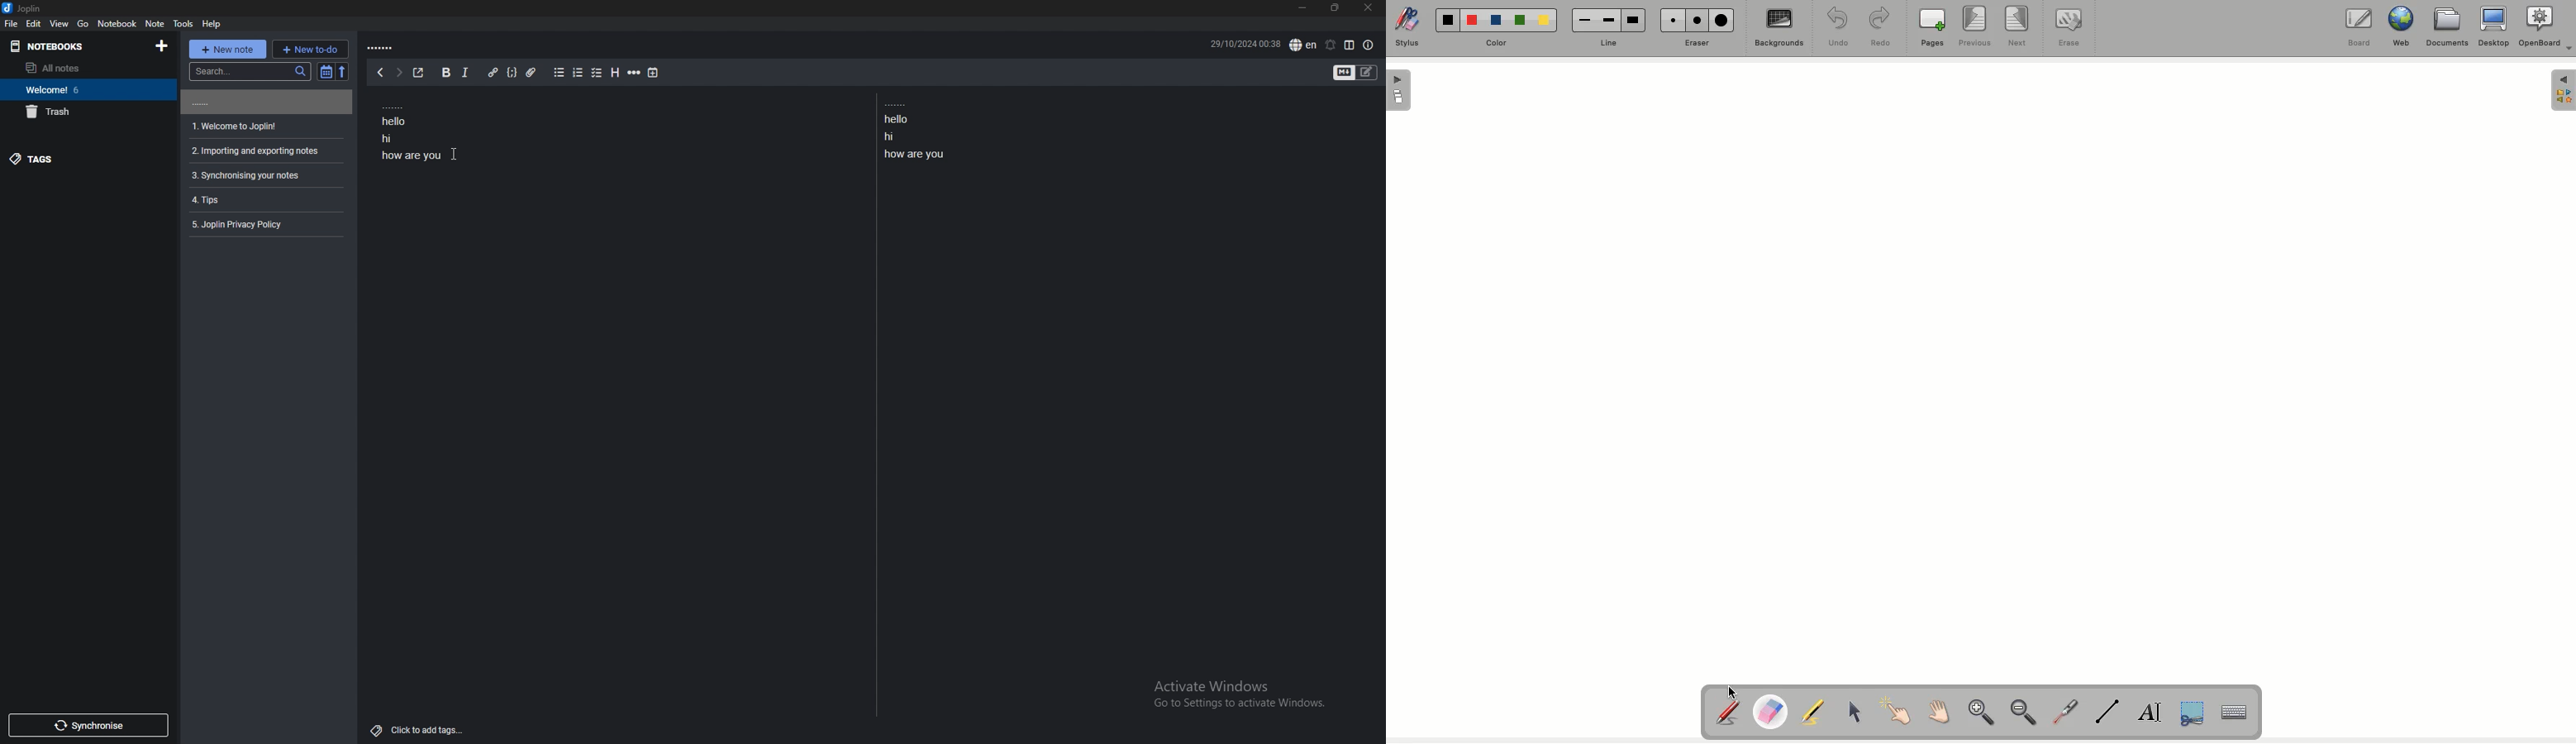  I want to click on search bar, so click(249, 71).